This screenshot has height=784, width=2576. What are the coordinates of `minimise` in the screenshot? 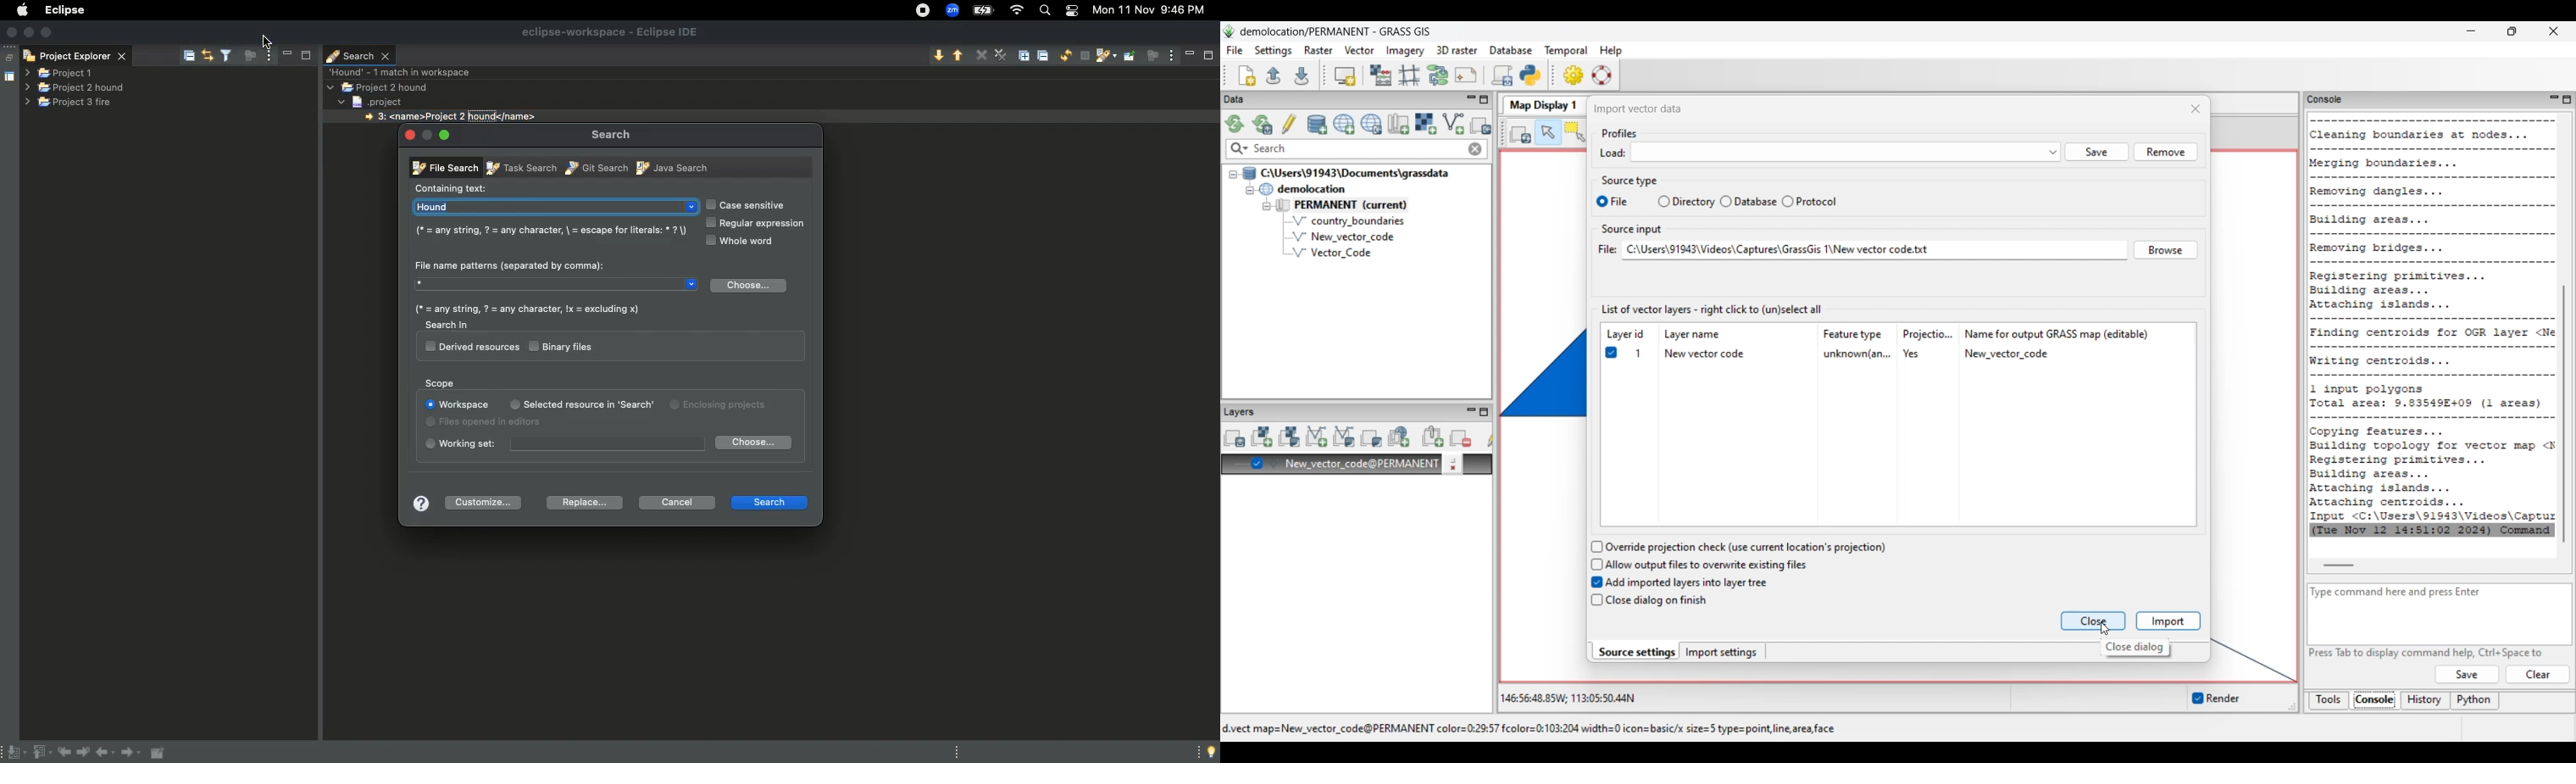 It's located at (286, 52).